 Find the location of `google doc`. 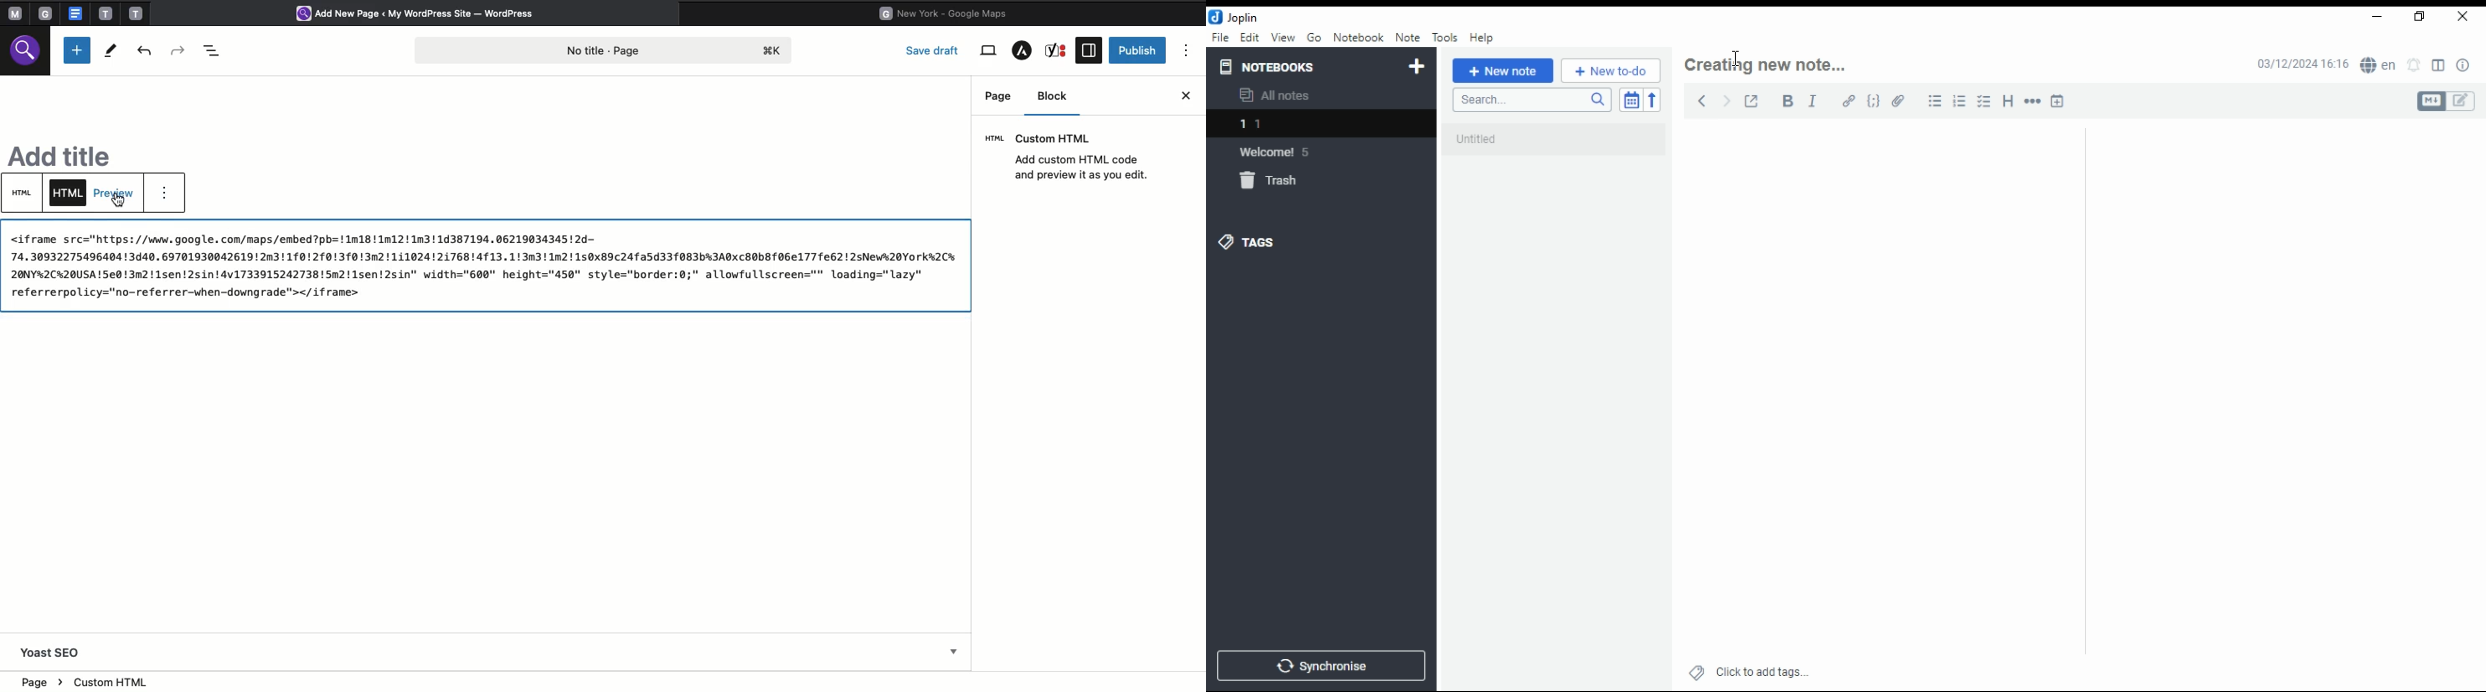

google doc is located at coordinates (75, 13).